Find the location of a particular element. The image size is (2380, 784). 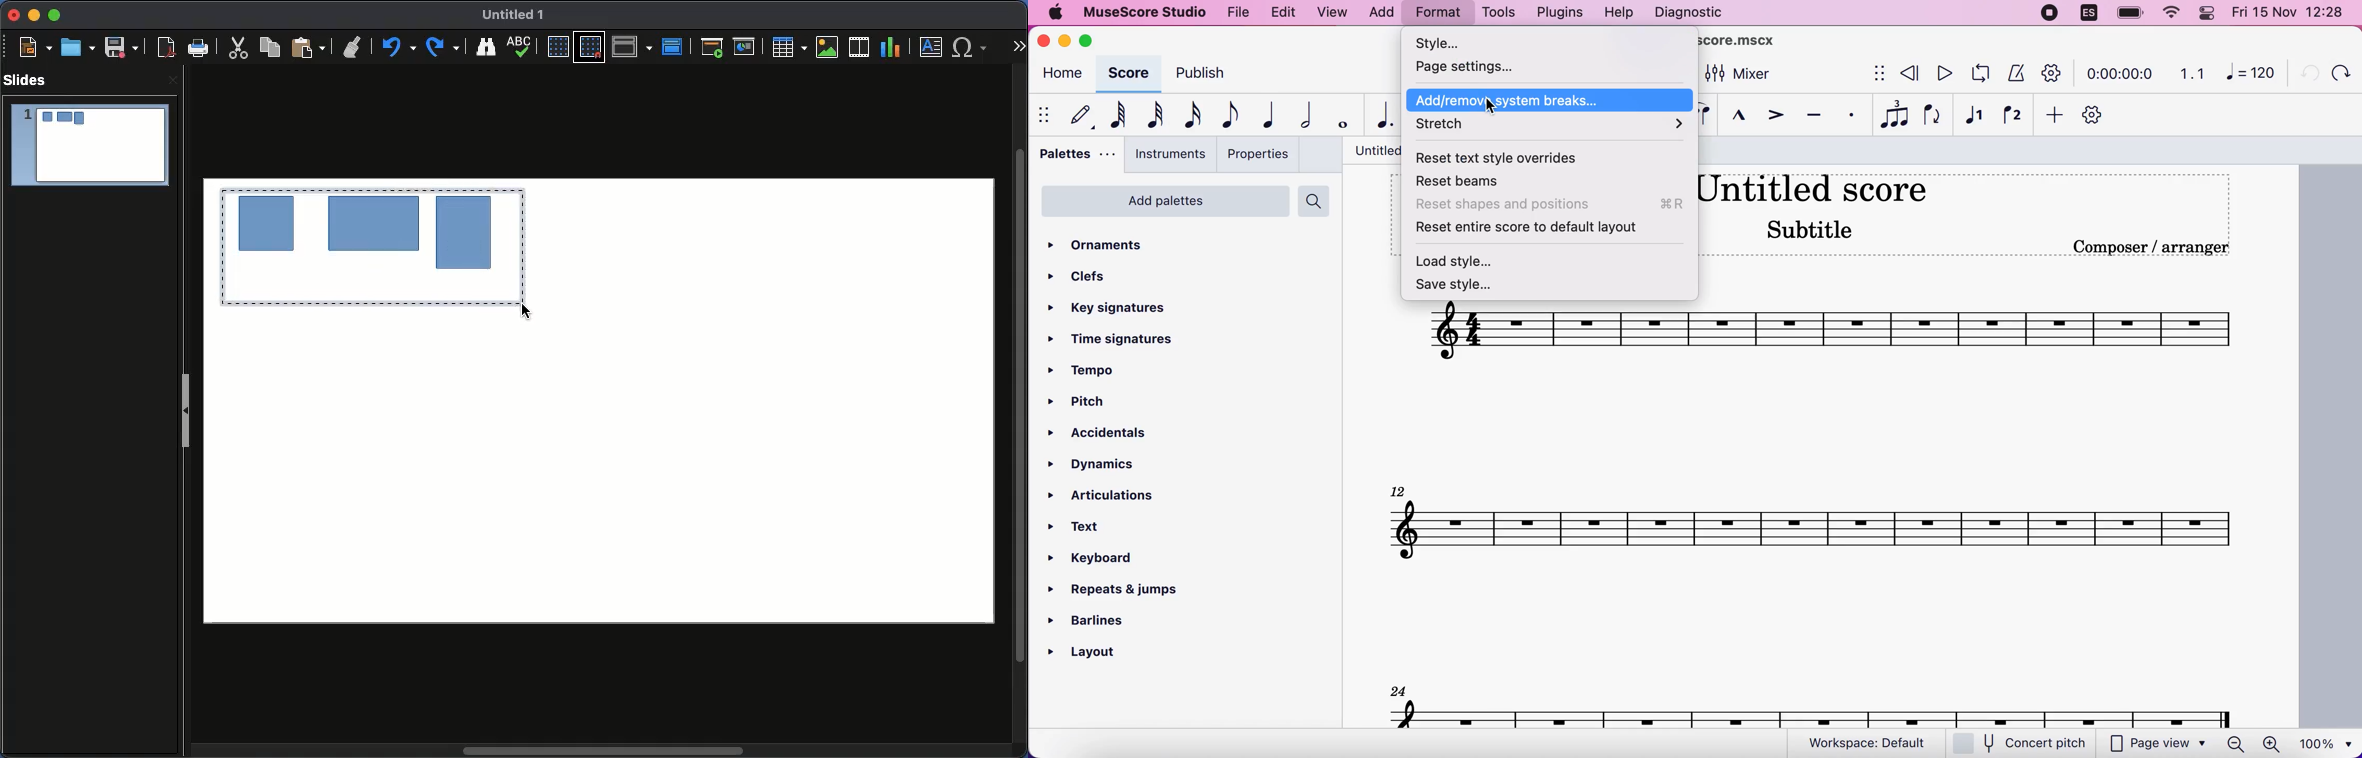

close is located at coordinates (1046, 42).